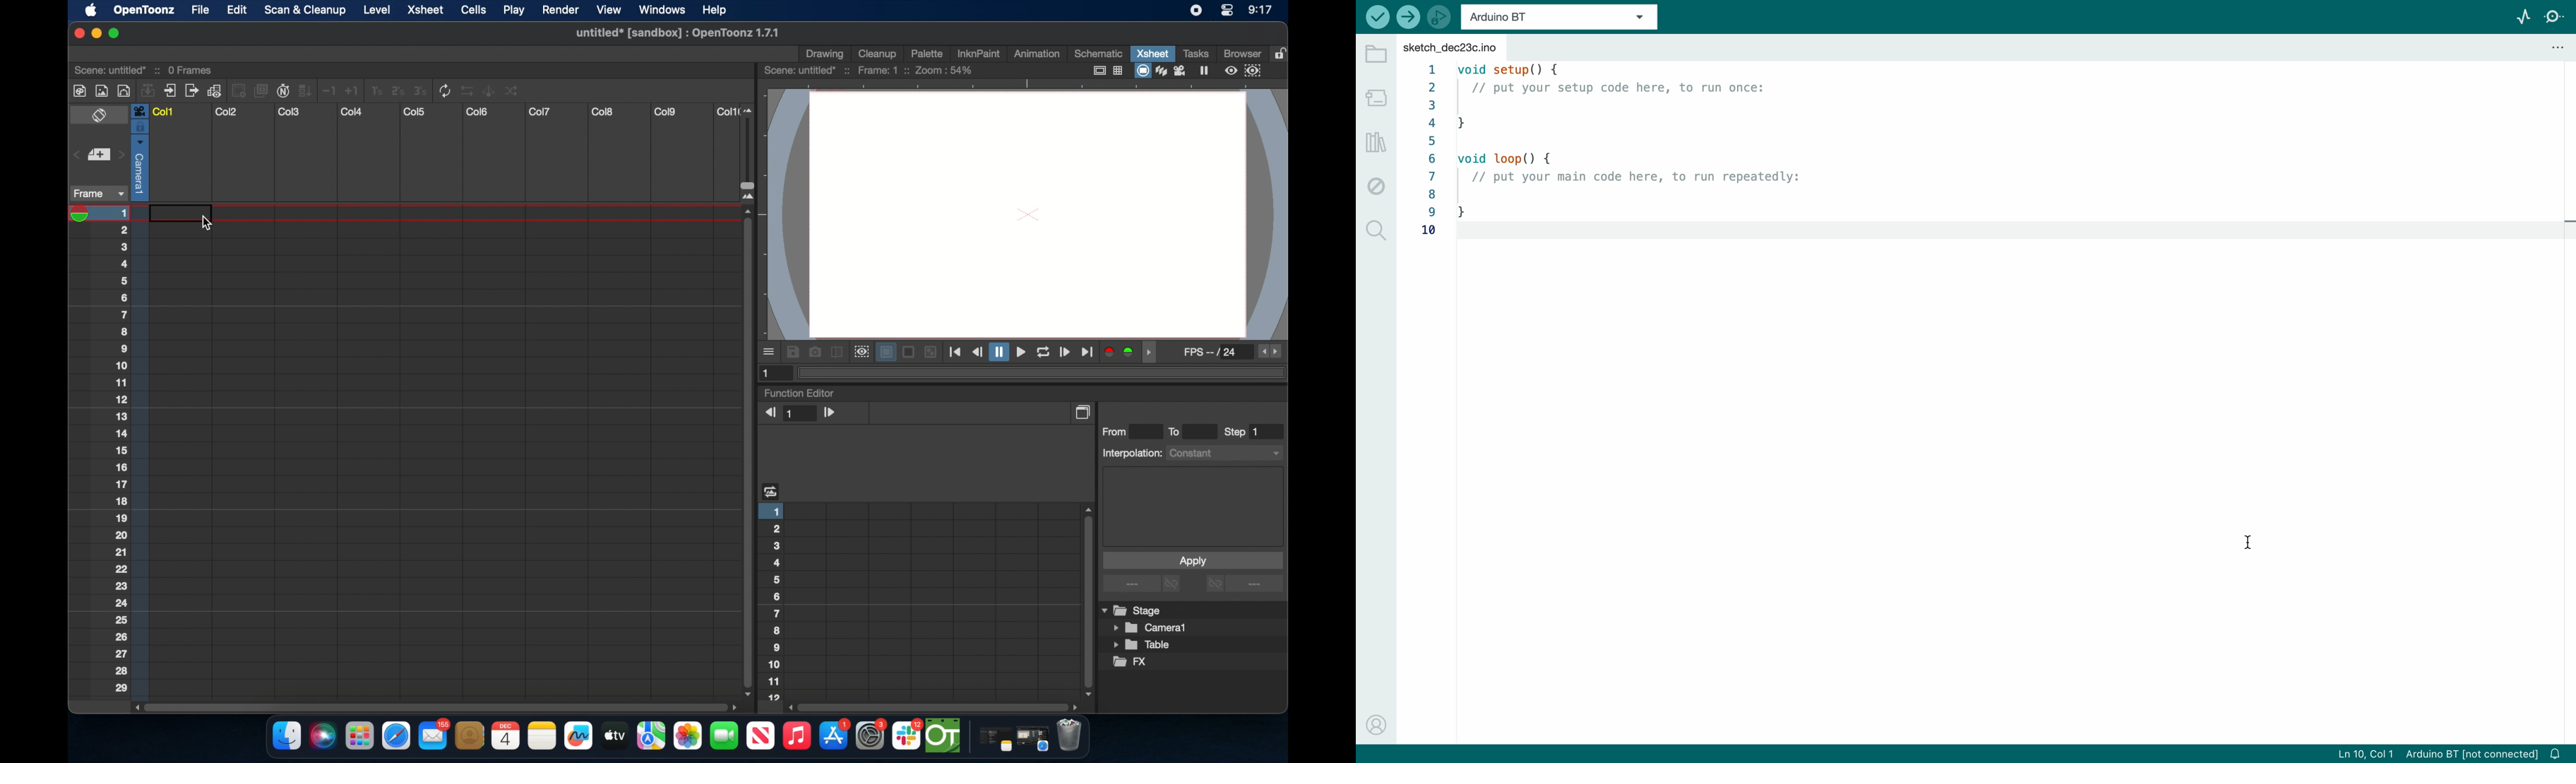  I want to click on calendar, so click(505, 735).